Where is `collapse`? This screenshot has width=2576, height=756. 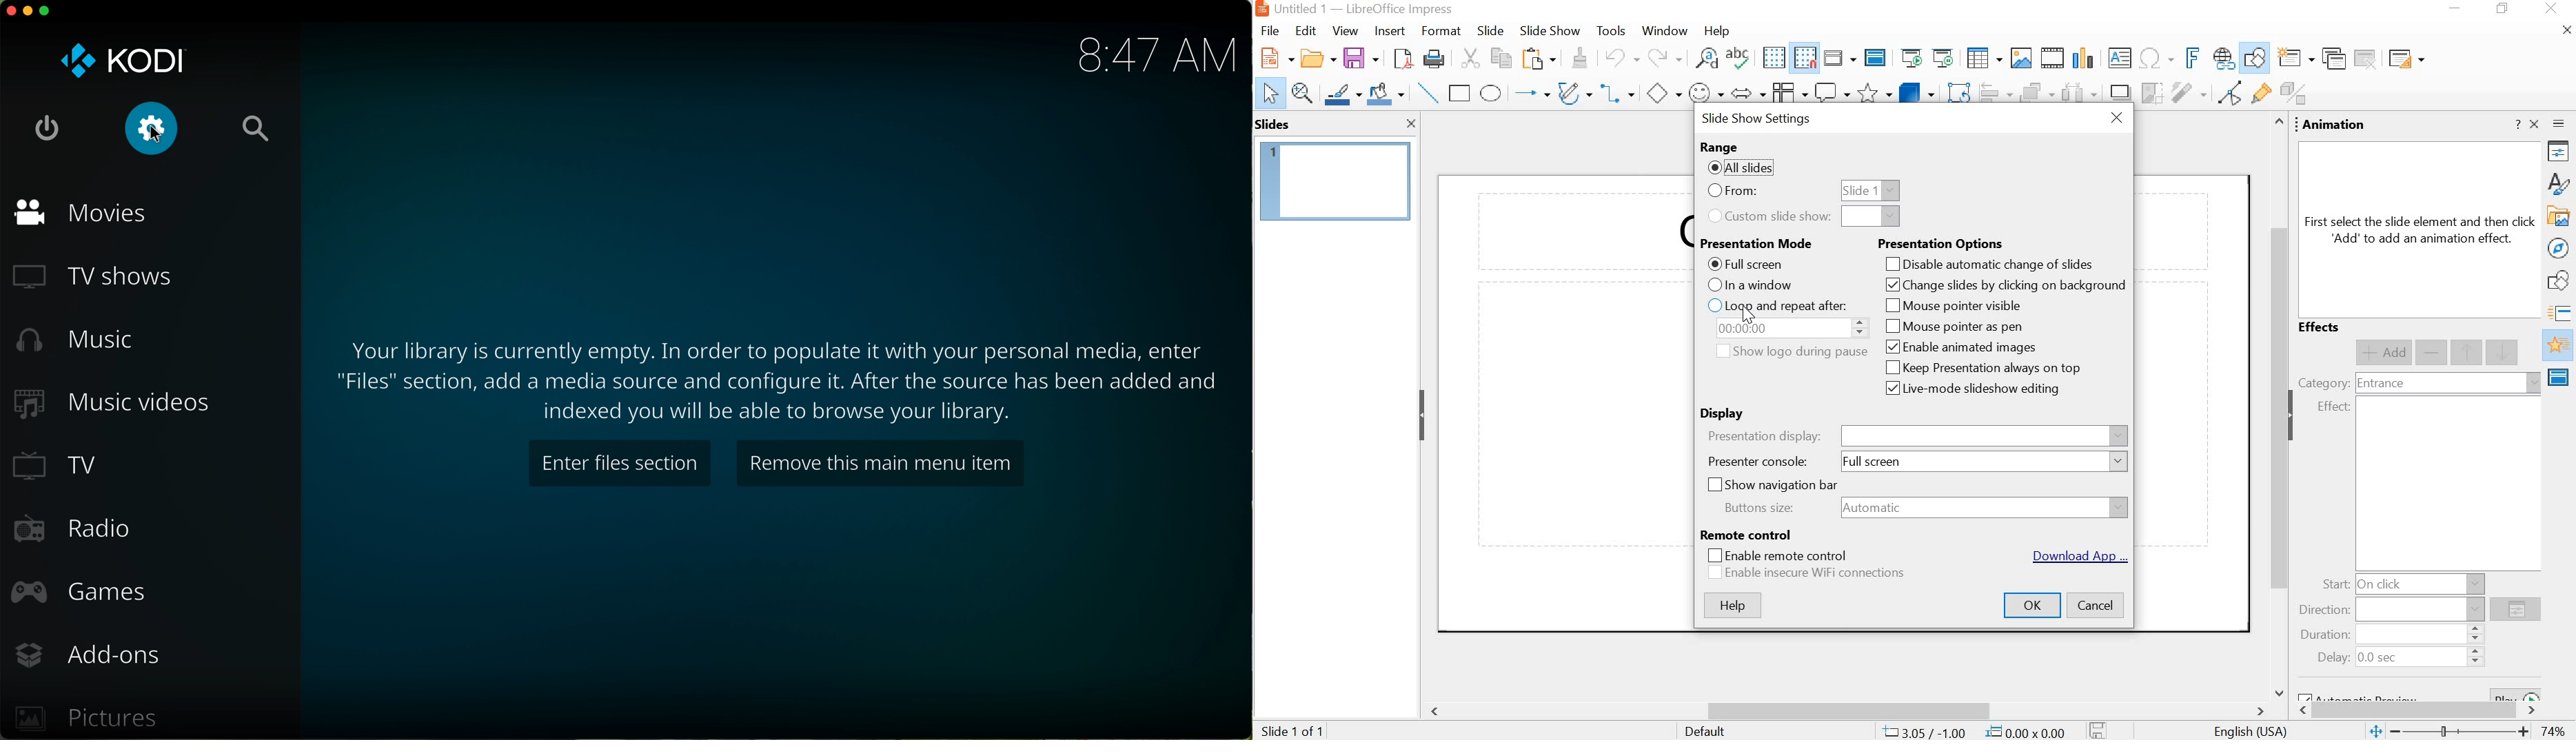
collapse is located at coordinates (2295, 415).